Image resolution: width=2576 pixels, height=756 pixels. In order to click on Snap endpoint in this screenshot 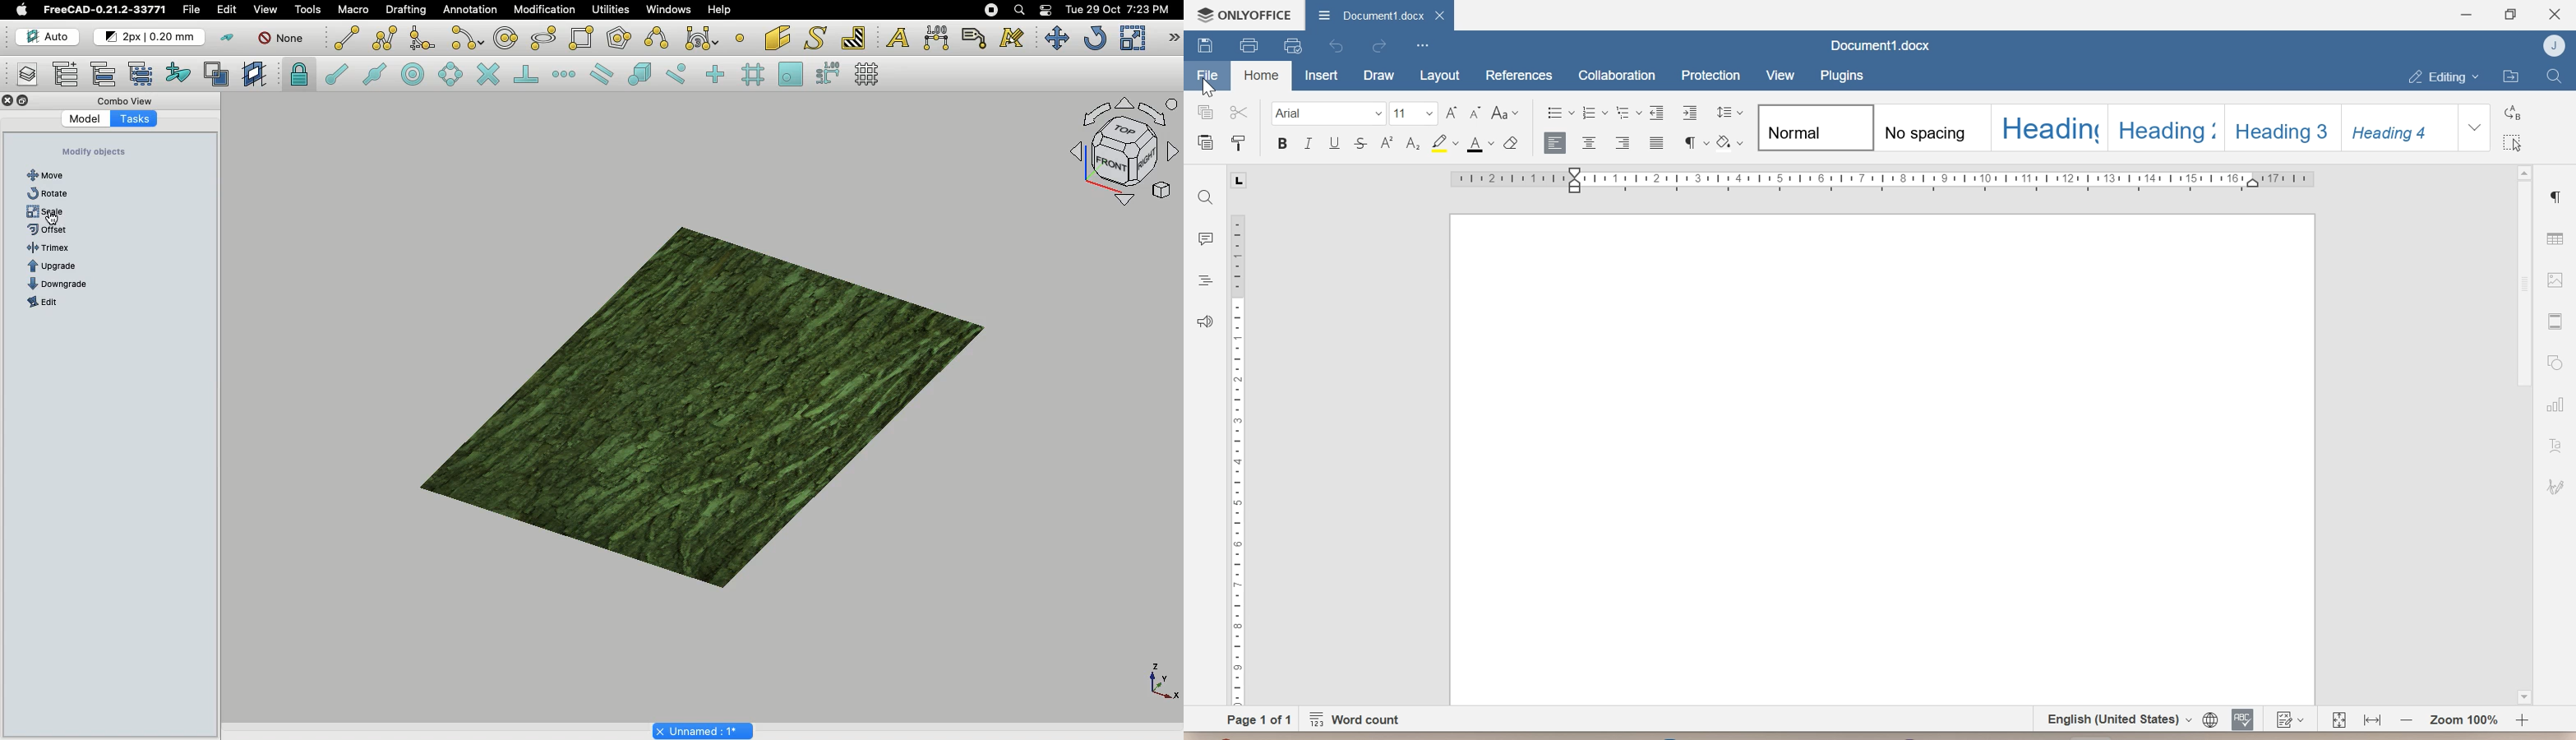, I will do `click(334, 72)`.